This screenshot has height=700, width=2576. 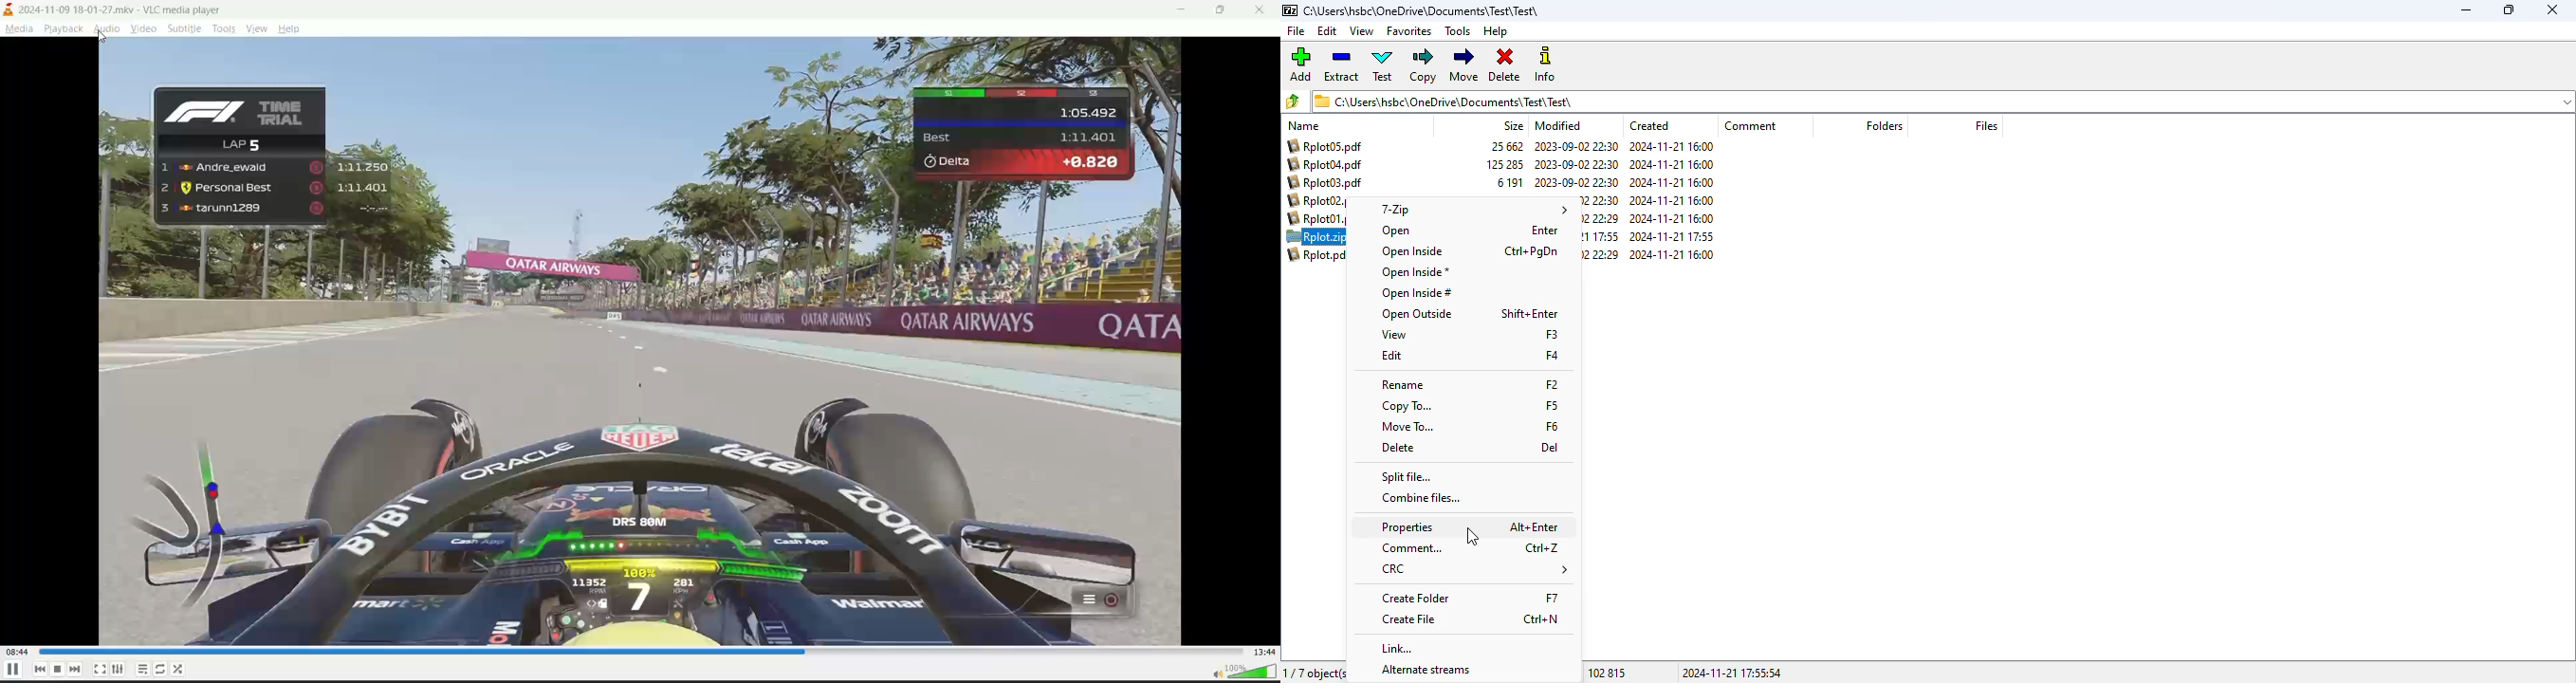 I want to click on open, so click(x=1395, y=231).